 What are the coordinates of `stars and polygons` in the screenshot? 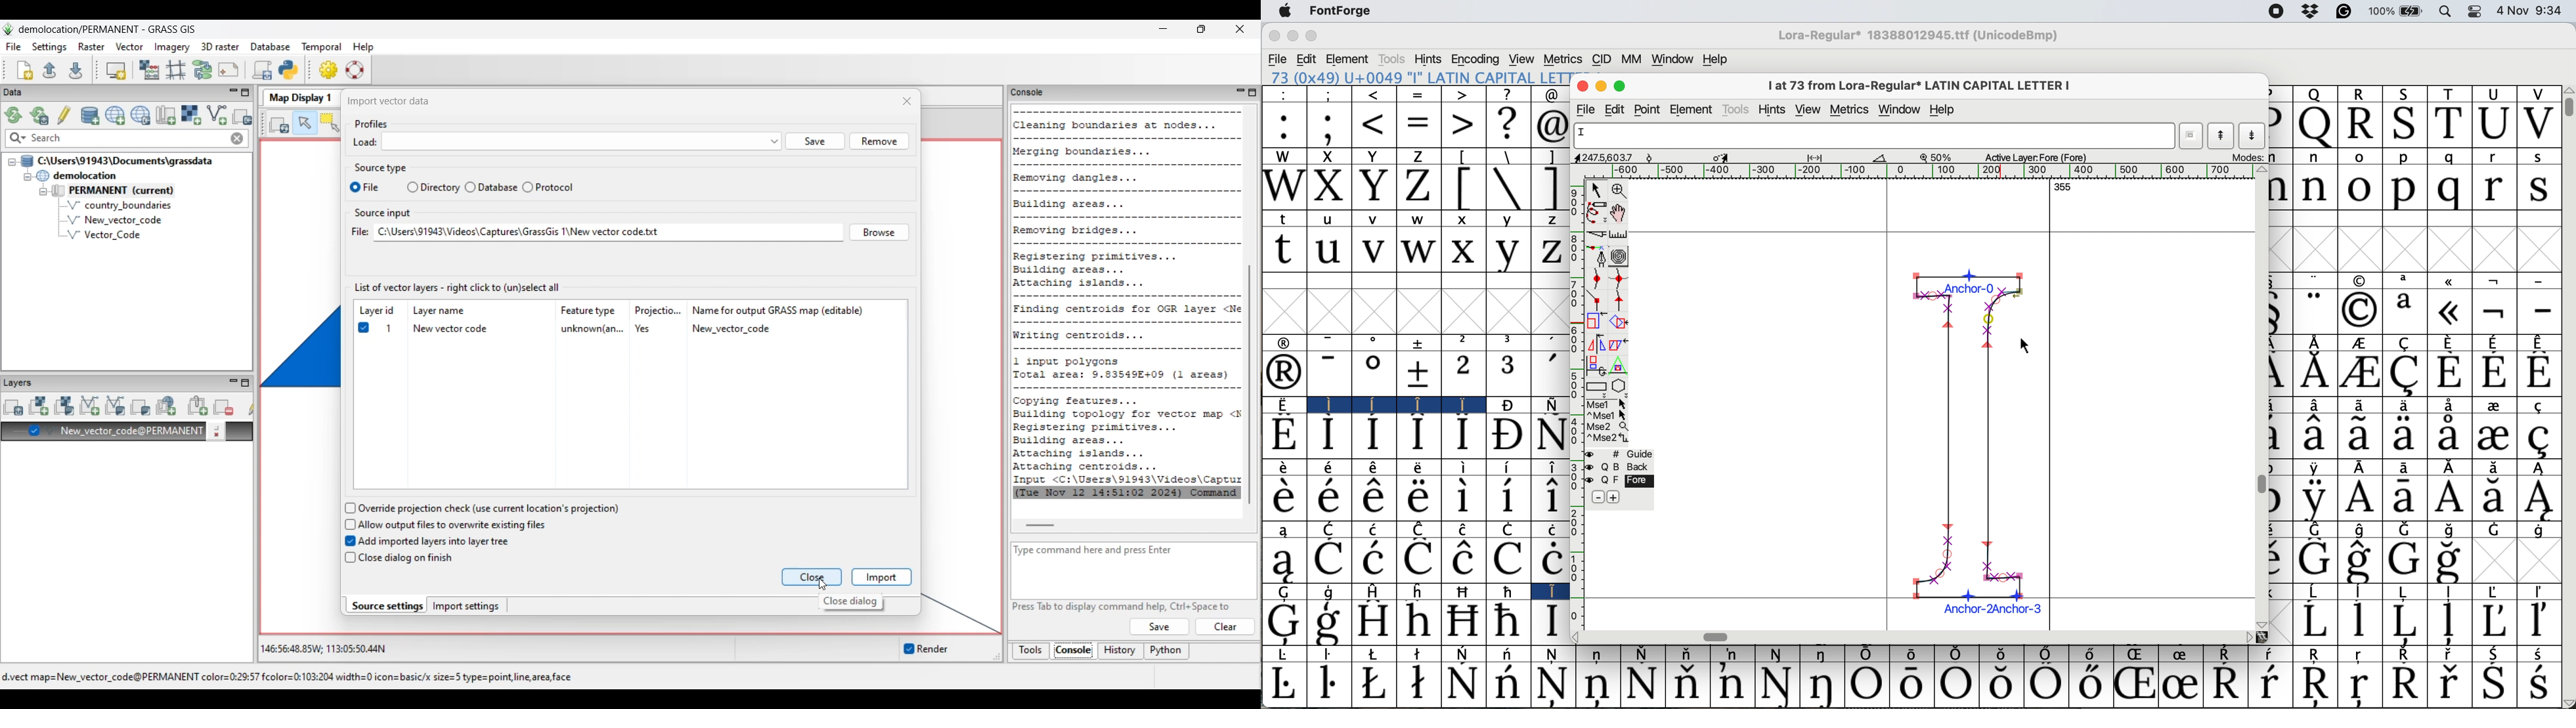 It's located at (1620, 387).